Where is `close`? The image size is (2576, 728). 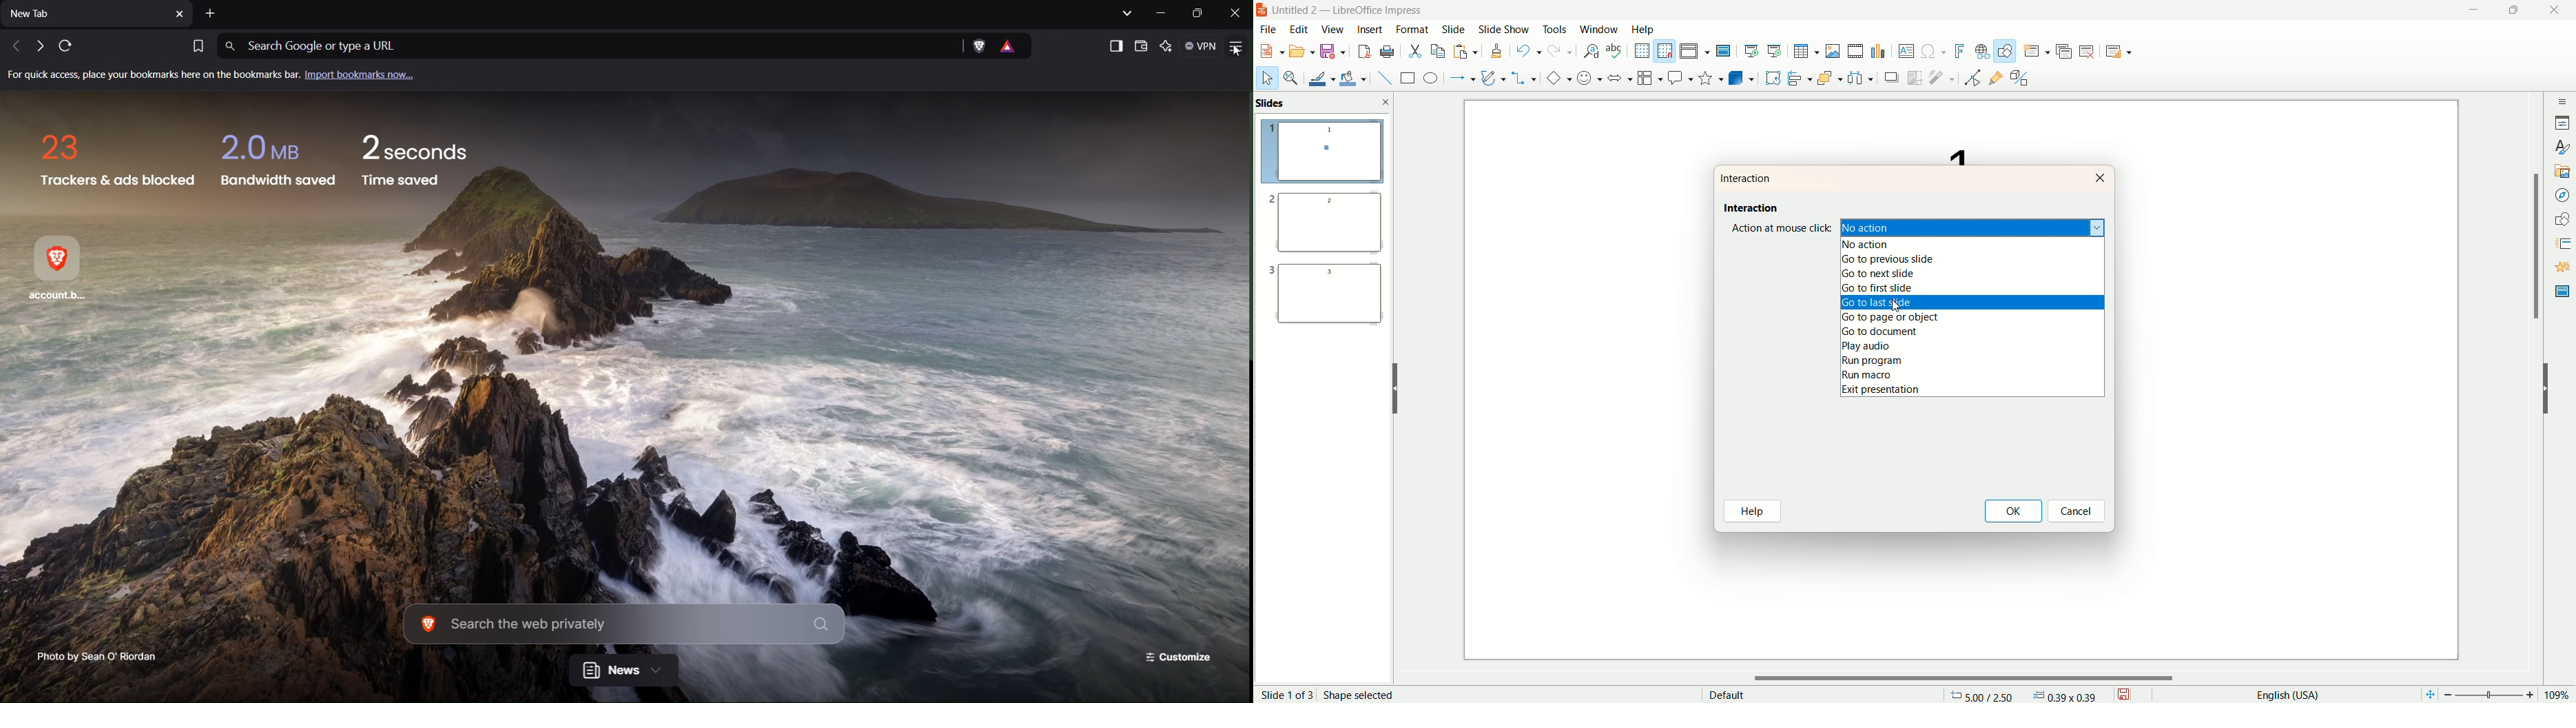
close is located at coordinates (2101, 177).